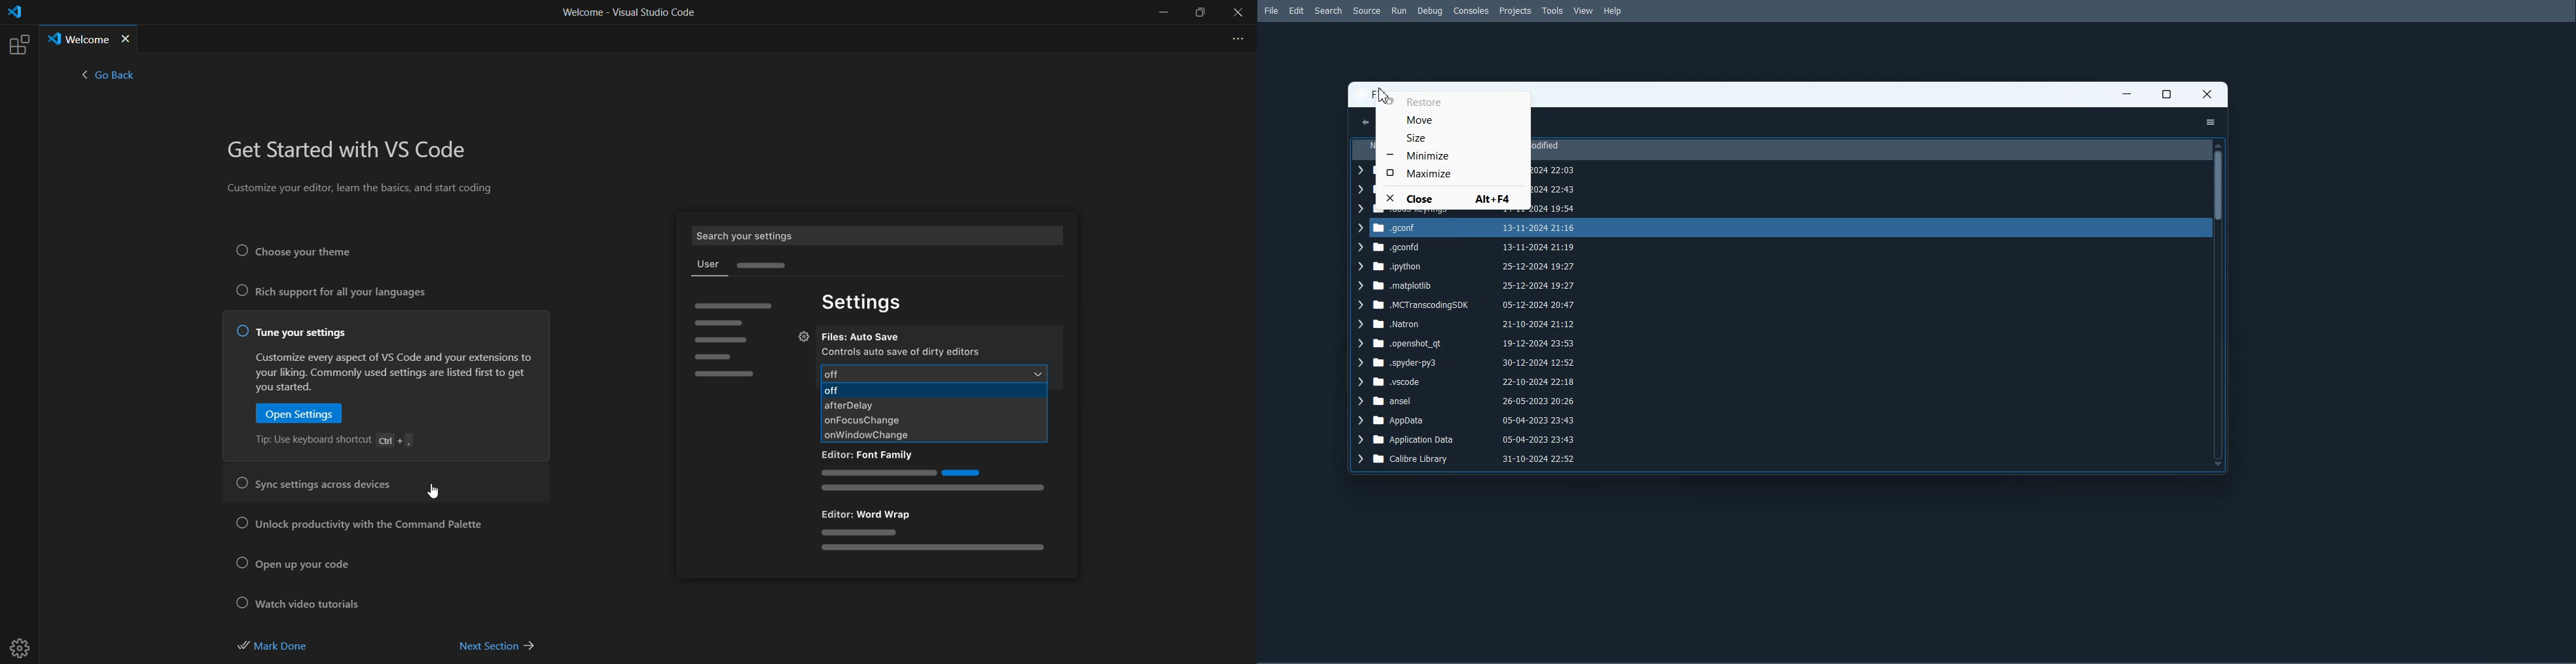 The image size is (2576, 672). I want to click on tip: Use keyboard shortcut Ctrl + ,, so click(336, 442).